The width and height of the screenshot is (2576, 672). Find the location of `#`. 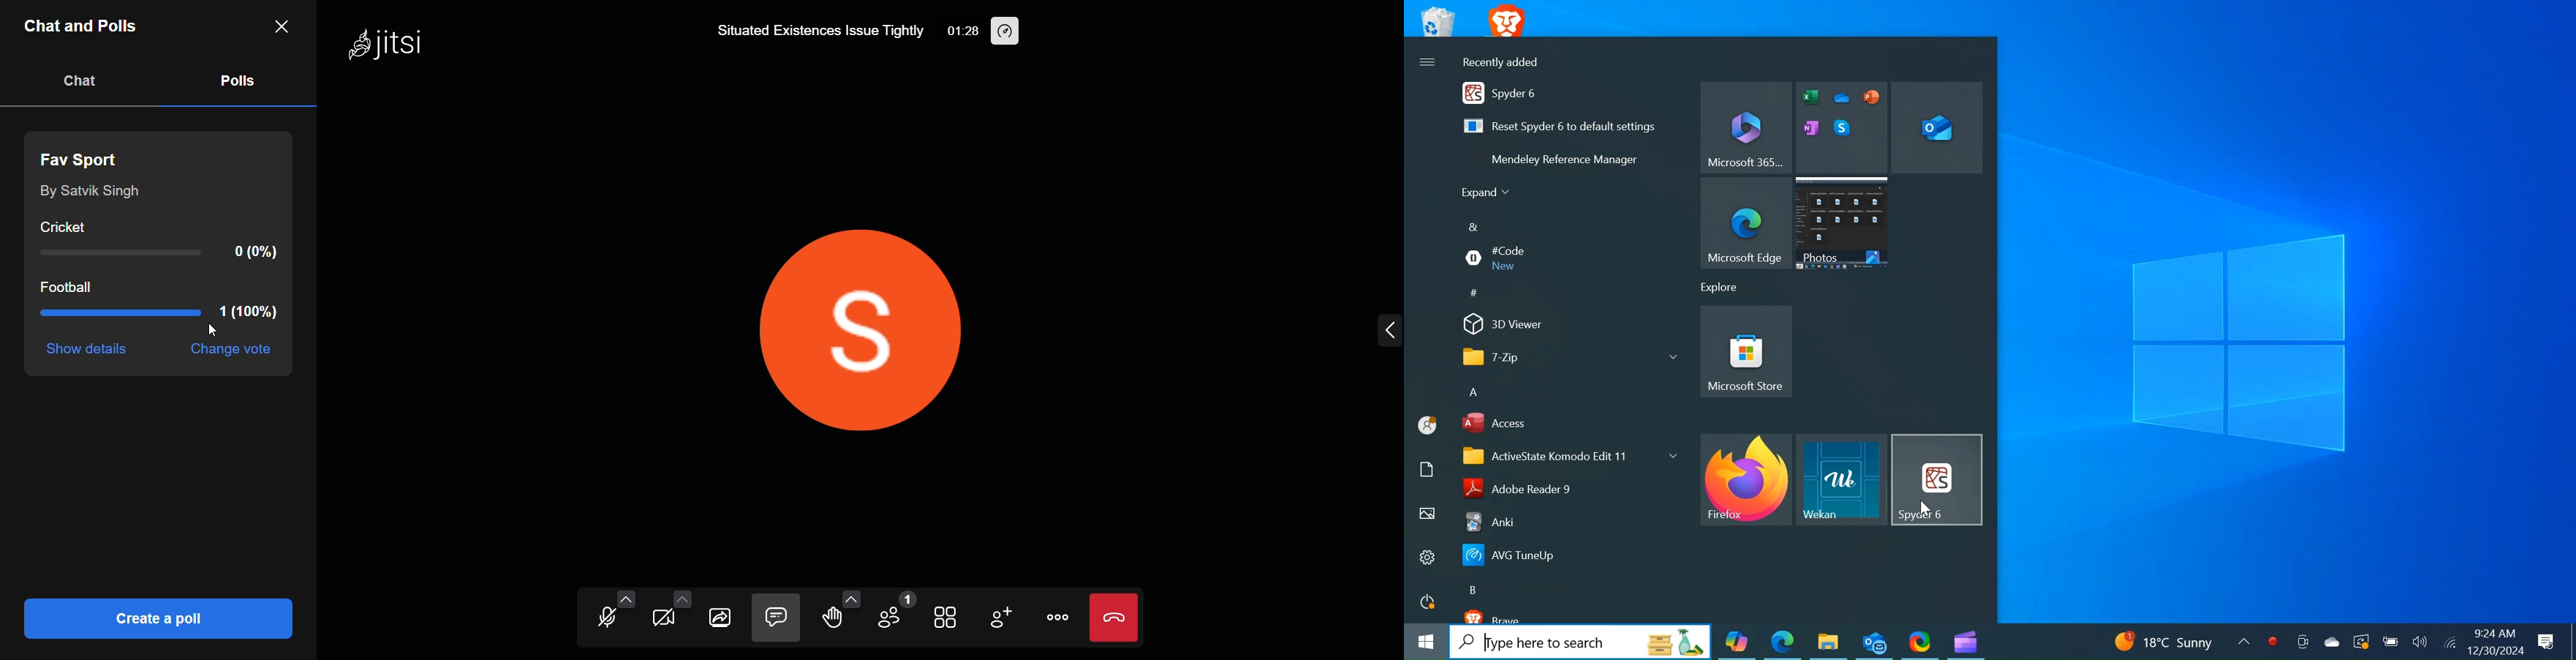

# is located at coordinates (1478, 295).